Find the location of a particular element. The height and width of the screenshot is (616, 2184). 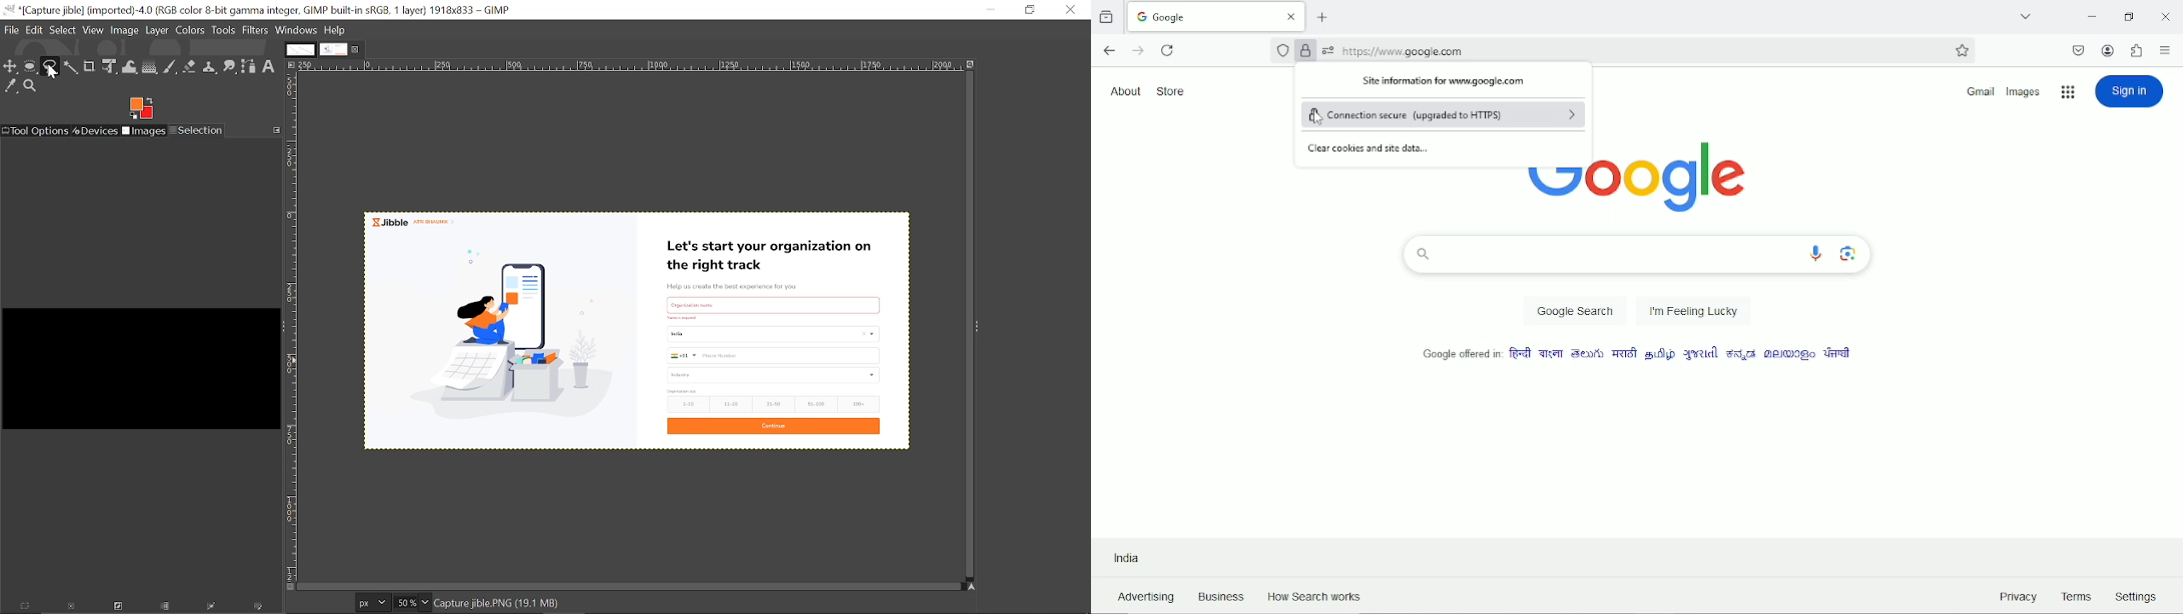

Privacy is located at coordinates (2015, 596).